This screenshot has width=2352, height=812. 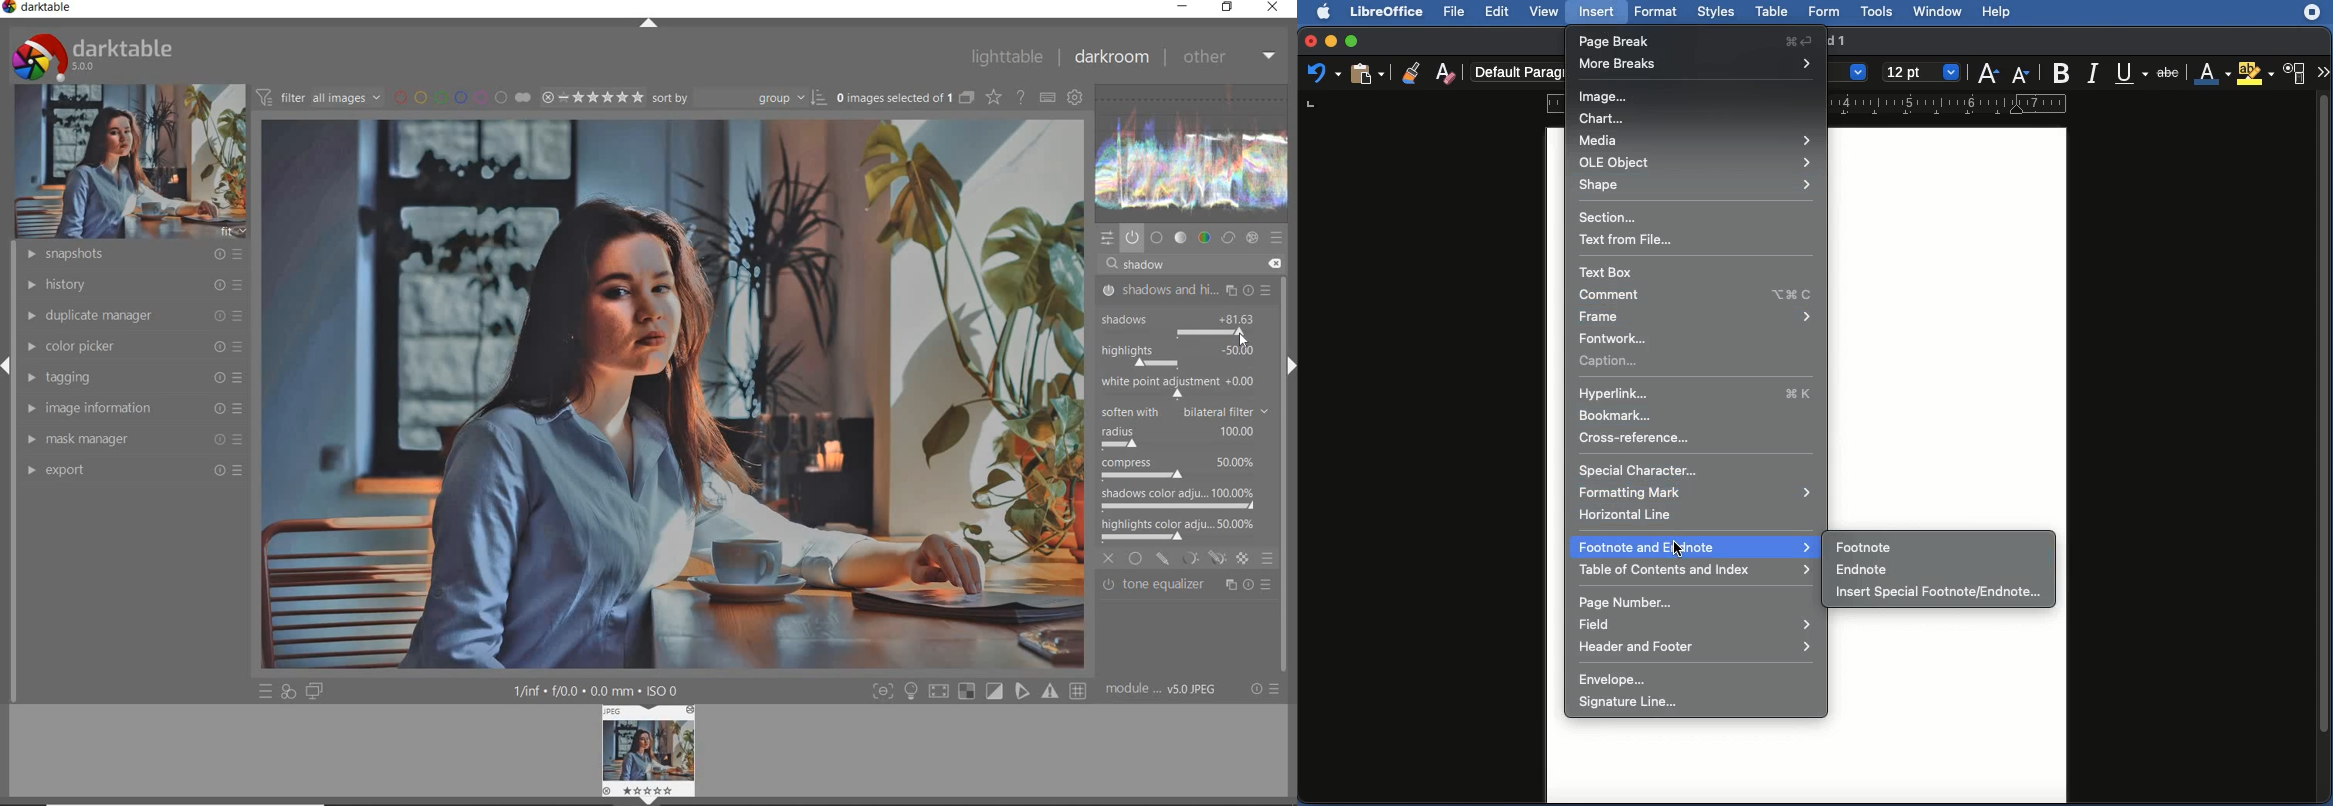 I want to click on OLE object, so click(x=1695, y=161).